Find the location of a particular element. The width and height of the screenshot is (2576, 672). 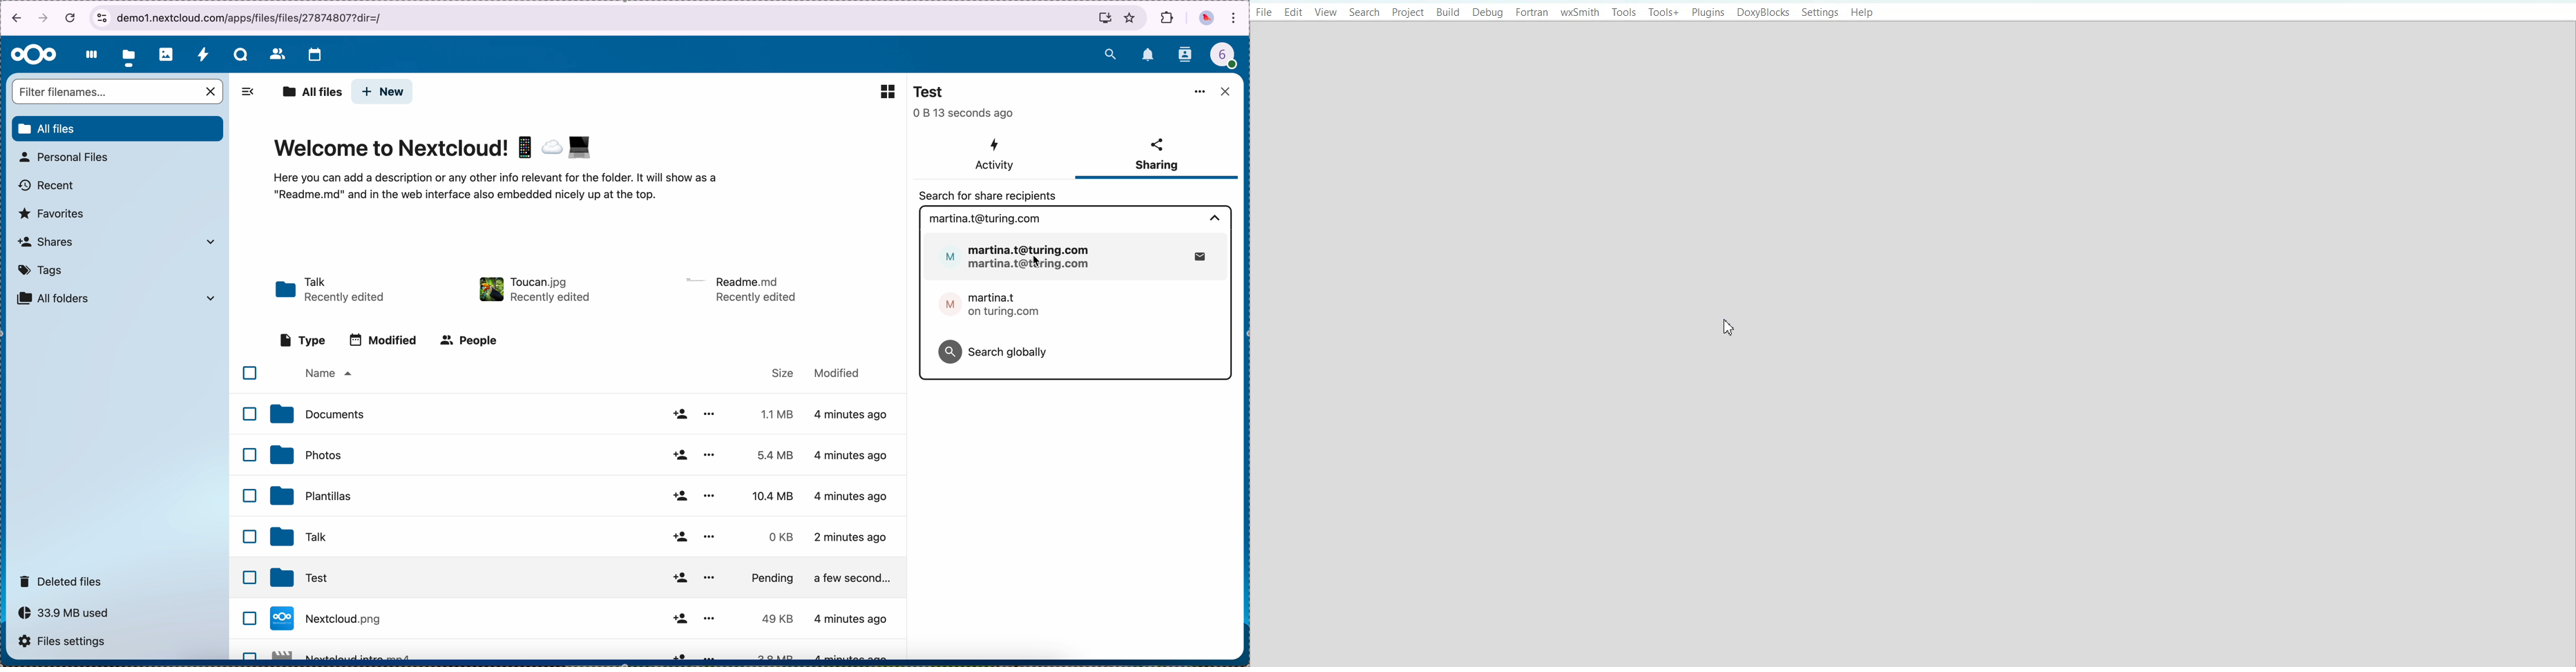

click on new button is located at coordinates (383, 92).